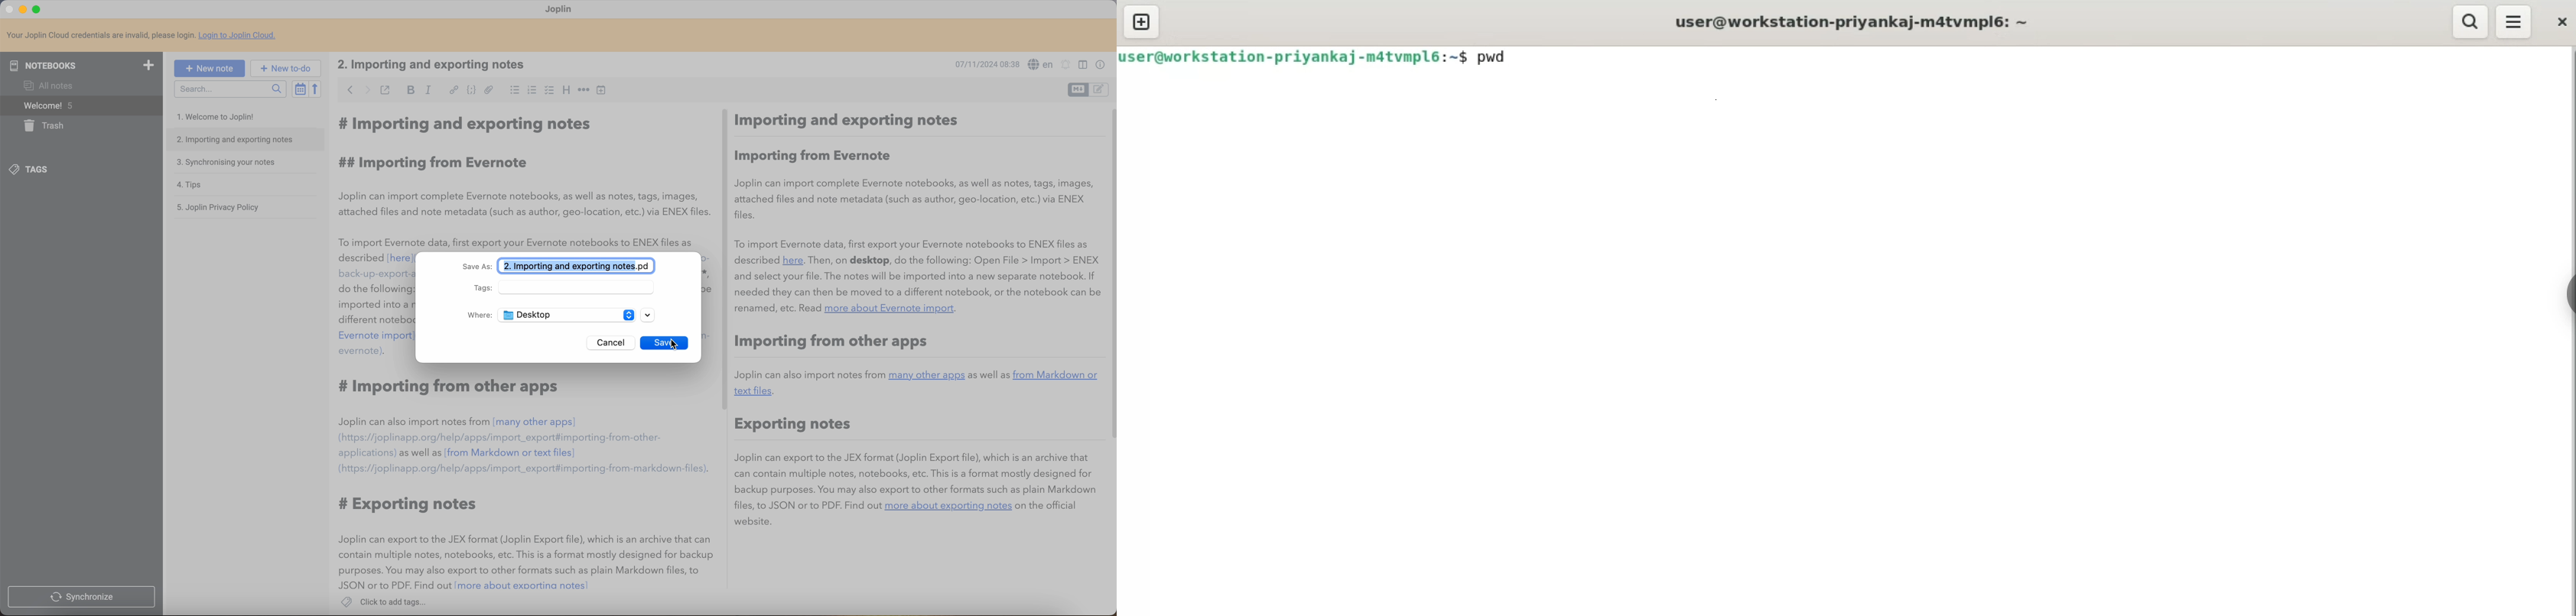 The image size is (2576, 616). What do you see at coordinates (566, 91) in the screenshot?
I see `heading` at bounding box center [566, 91].